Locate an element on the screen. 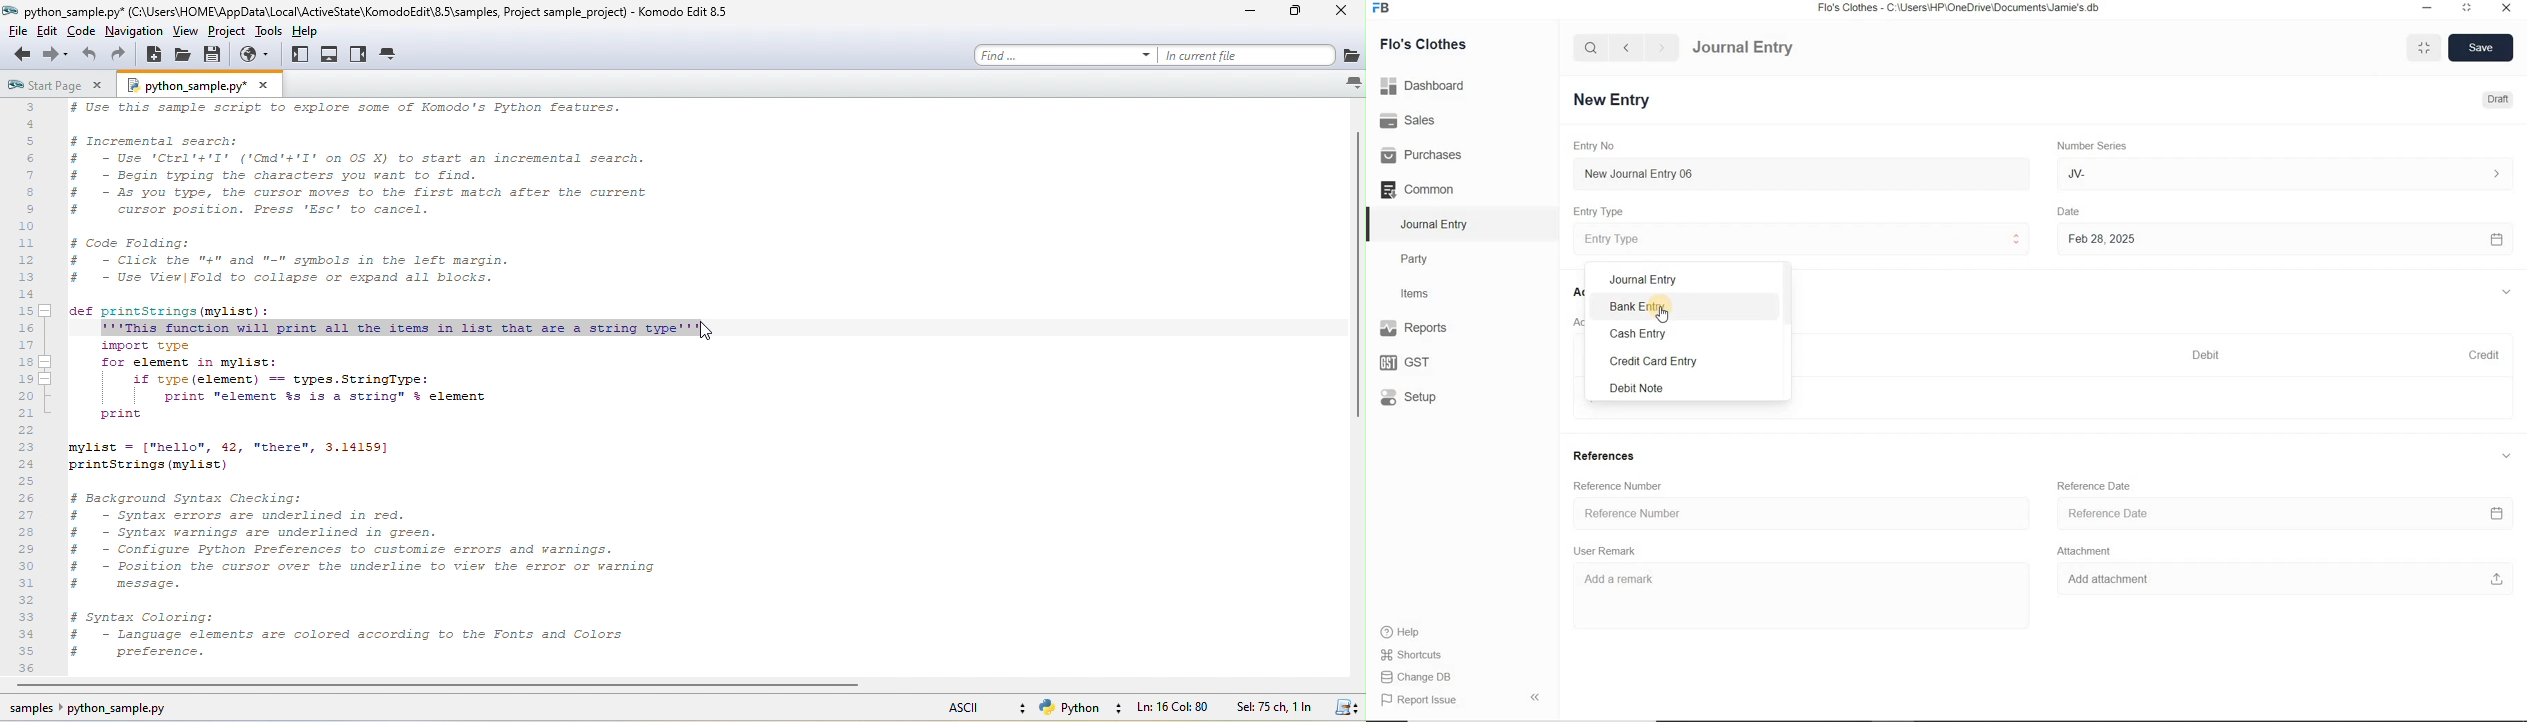  dragged  is located at coordinates (402, 328).